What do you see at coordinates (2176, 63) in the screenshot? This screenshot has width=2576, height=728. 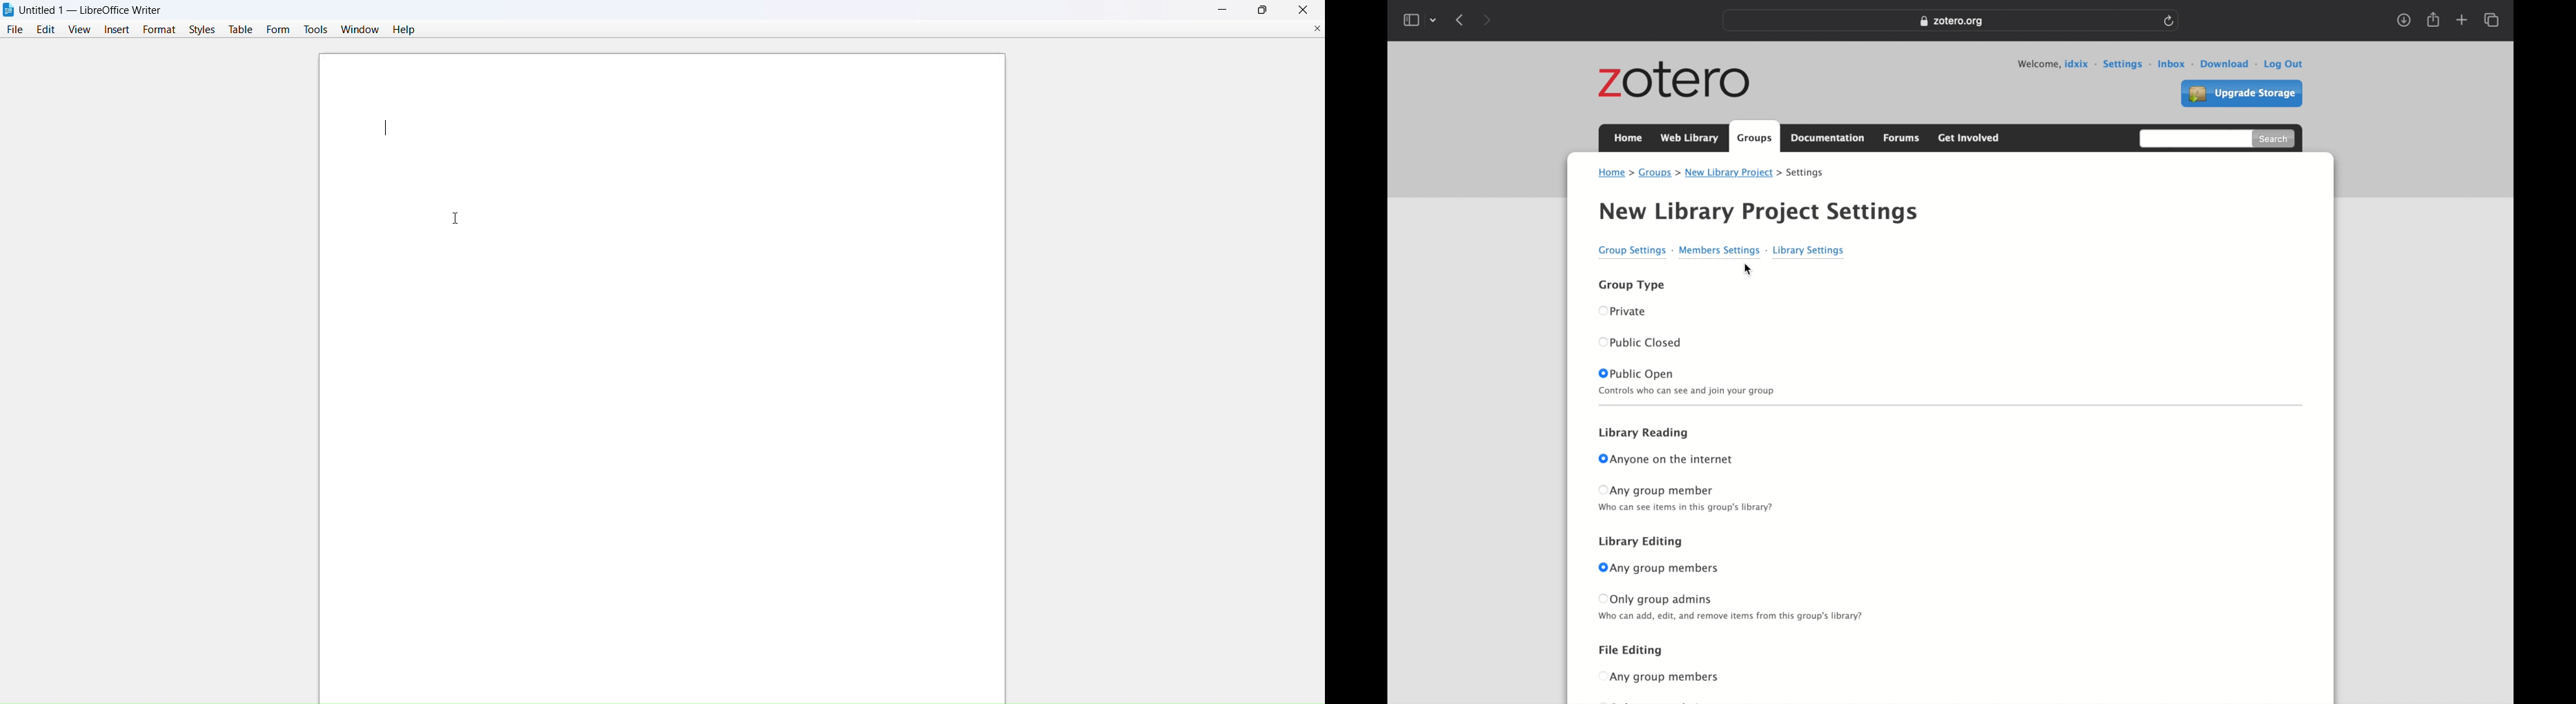 I see `inbox` at bounding box center [2176, 63].